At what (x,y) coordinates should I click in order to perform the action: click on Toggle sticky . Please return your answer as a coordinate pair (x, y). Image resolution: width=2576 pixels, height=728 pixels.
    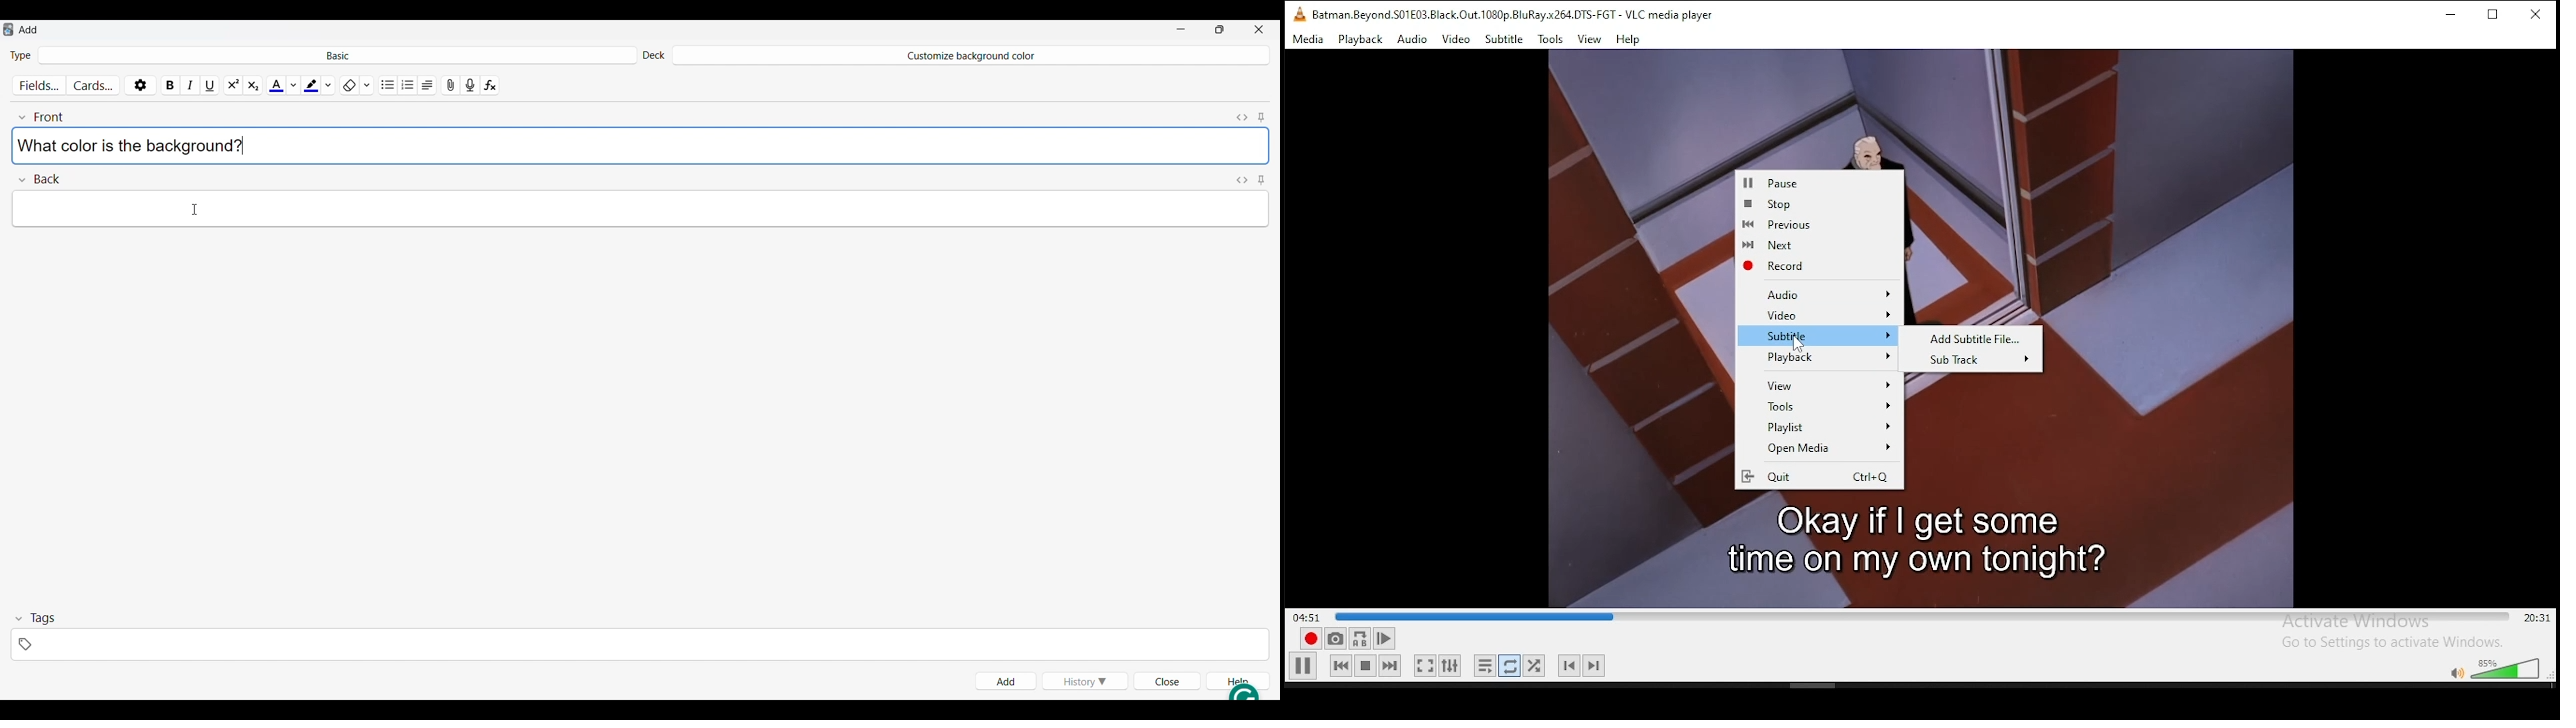
    Looking at the image, I should click on (1261, 116).